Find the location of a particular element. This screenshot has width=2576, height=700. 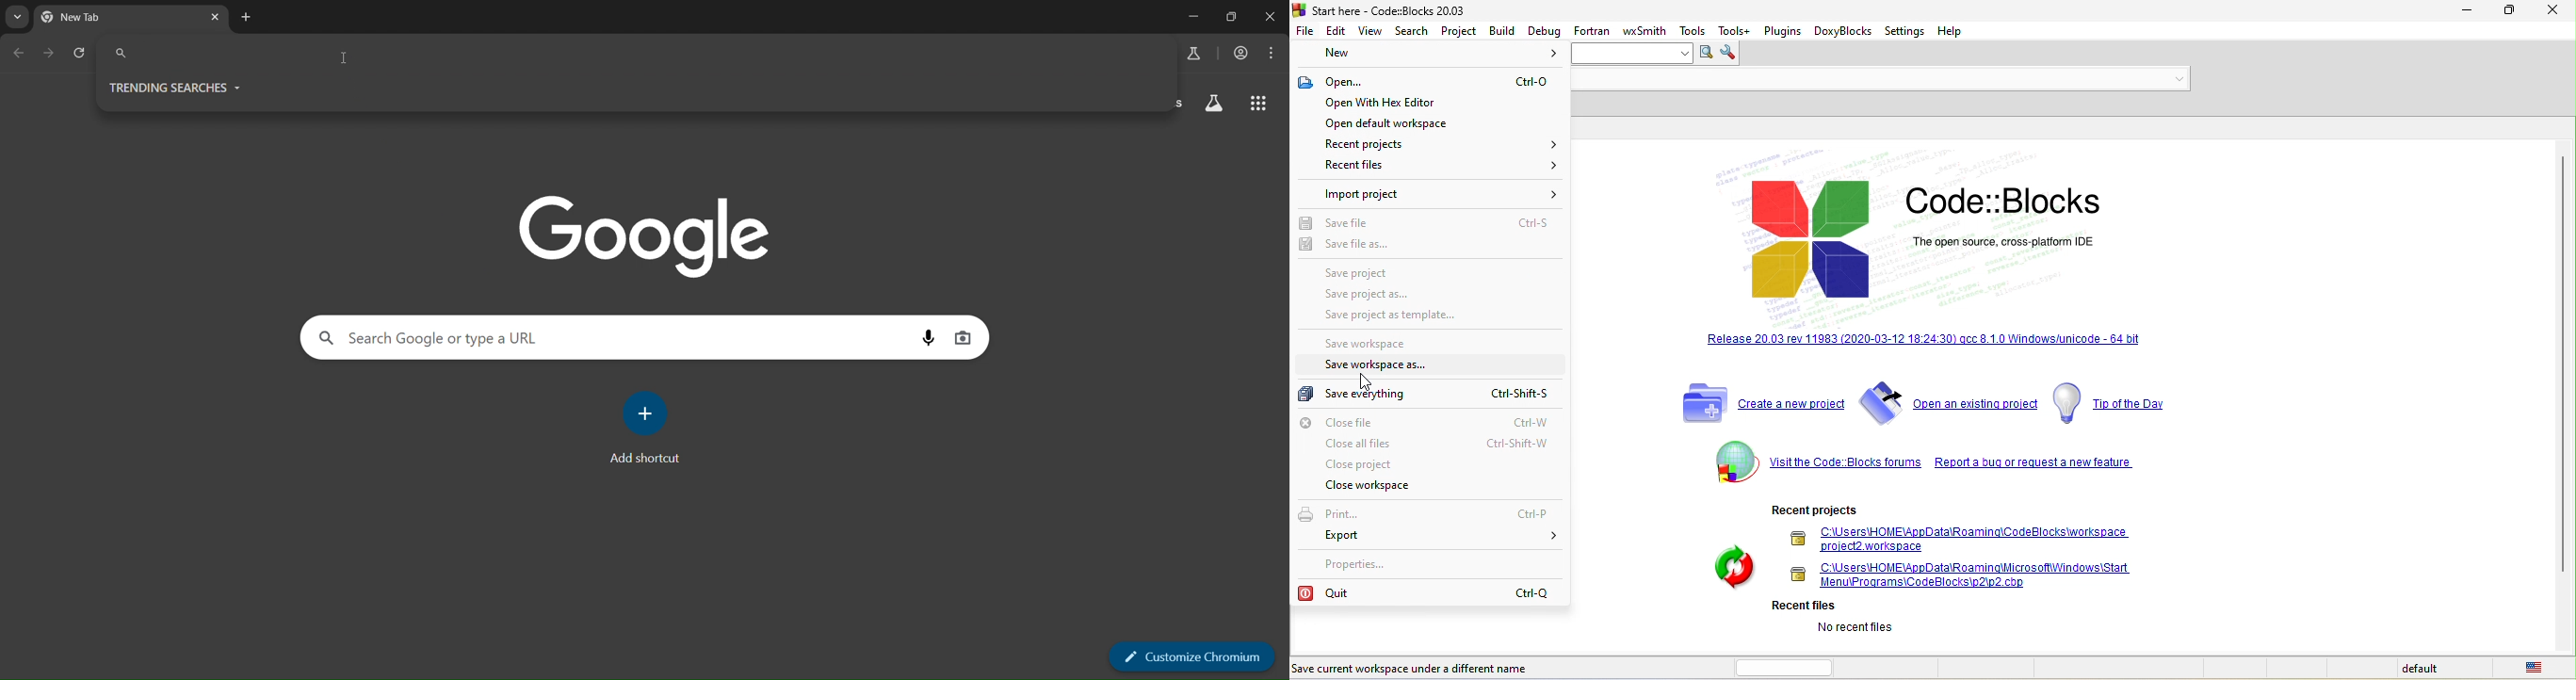

cursor movement is located at coordinates (1360, 379).